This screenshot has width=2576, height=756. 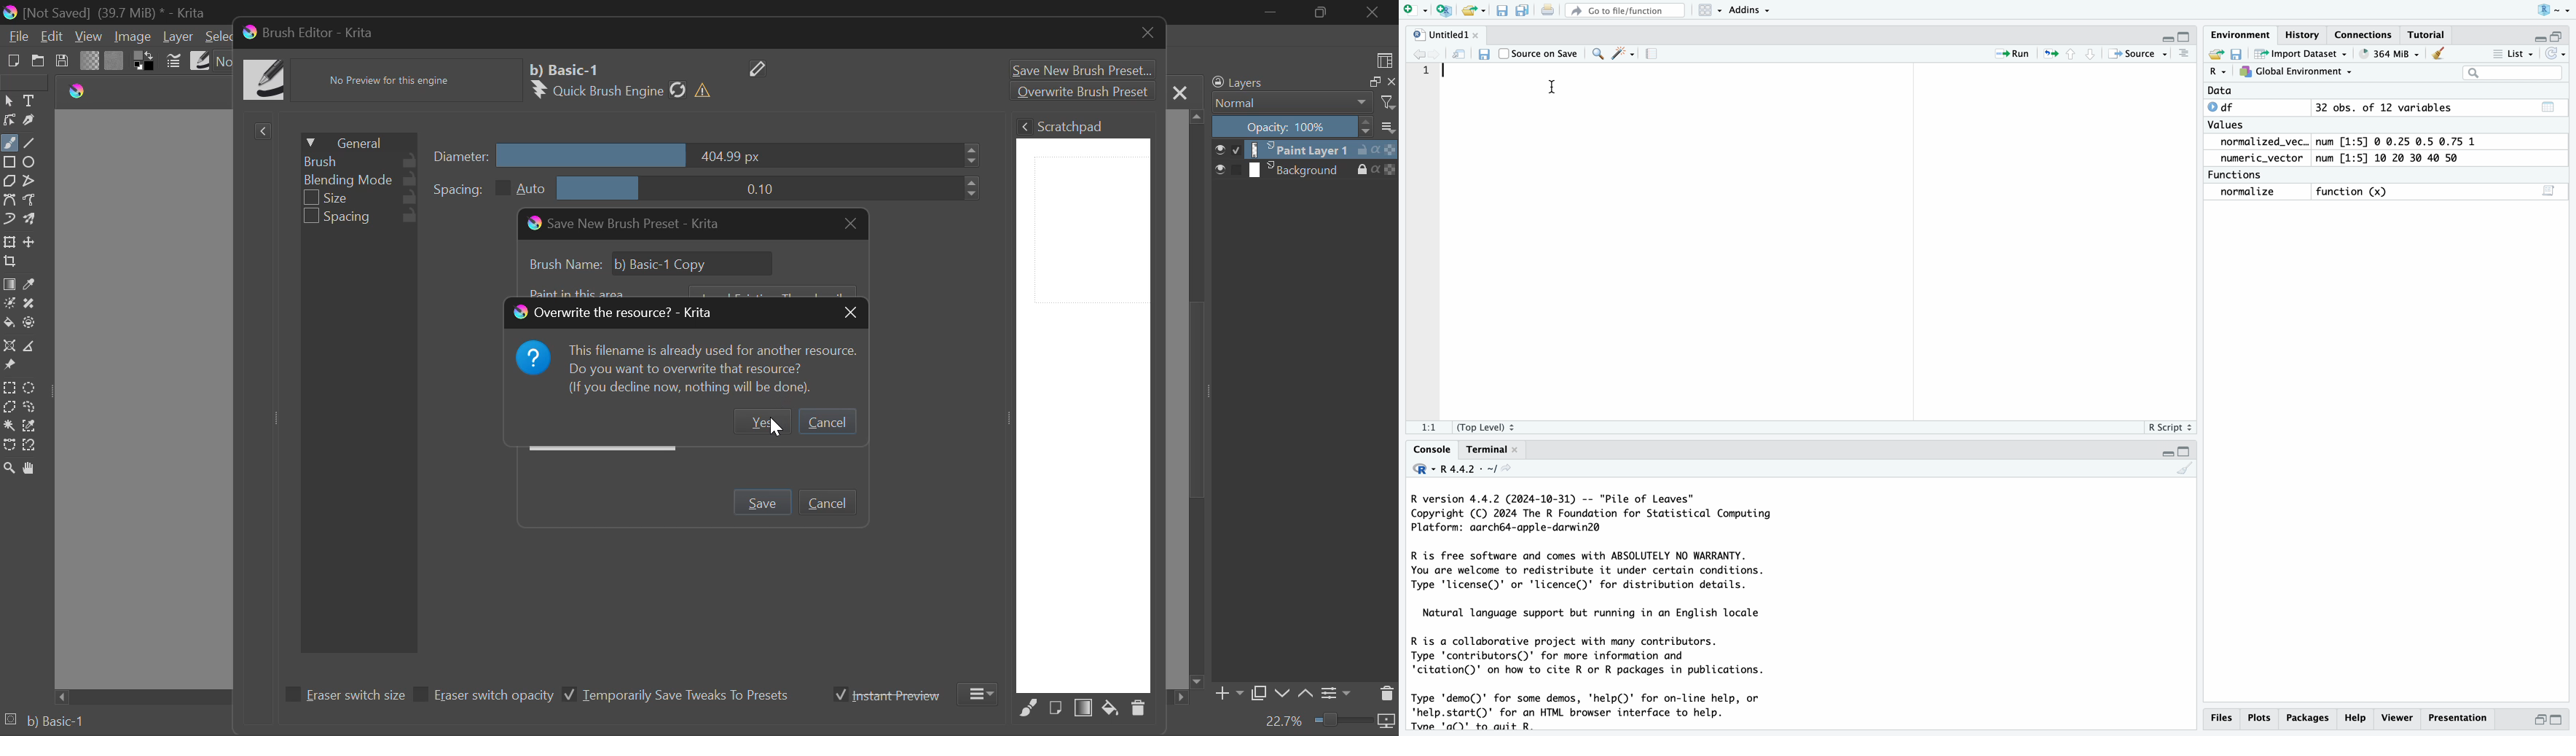 I want to click on Back, so click(x=1419, y=54).